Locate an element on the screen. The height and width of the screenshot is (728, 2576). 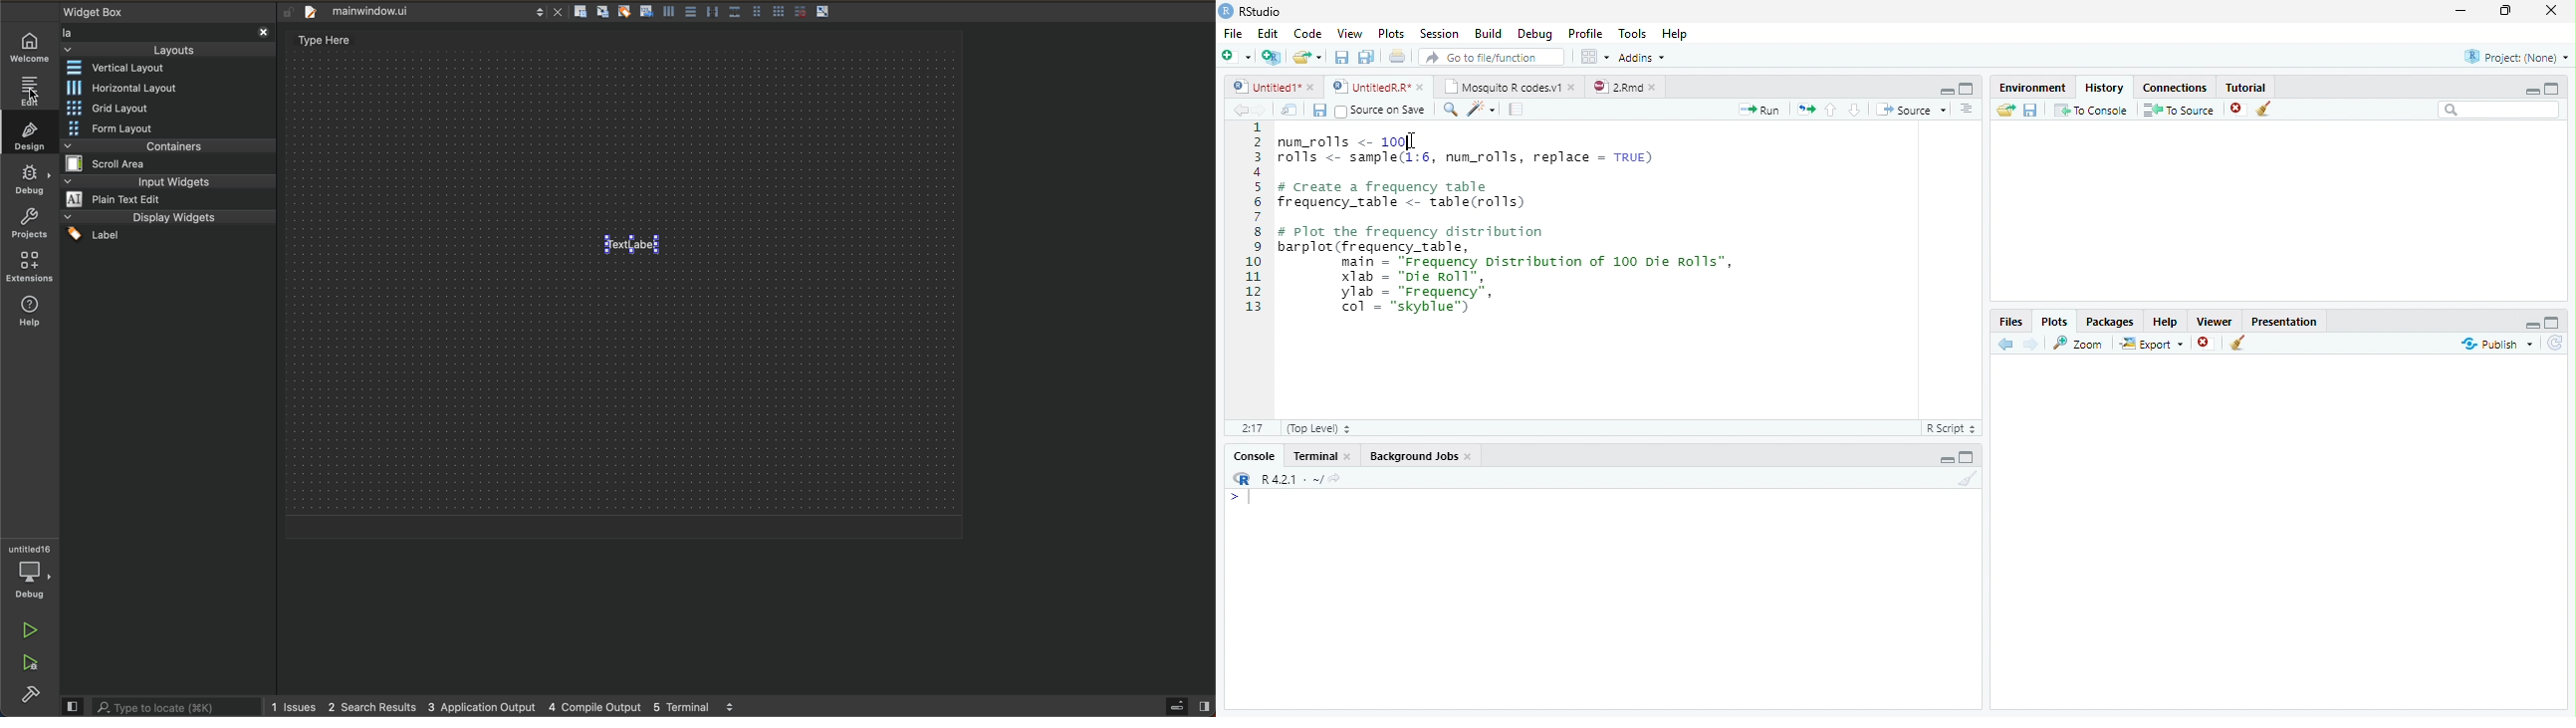
Re run previous code region is located at coordinates (1804, 111).